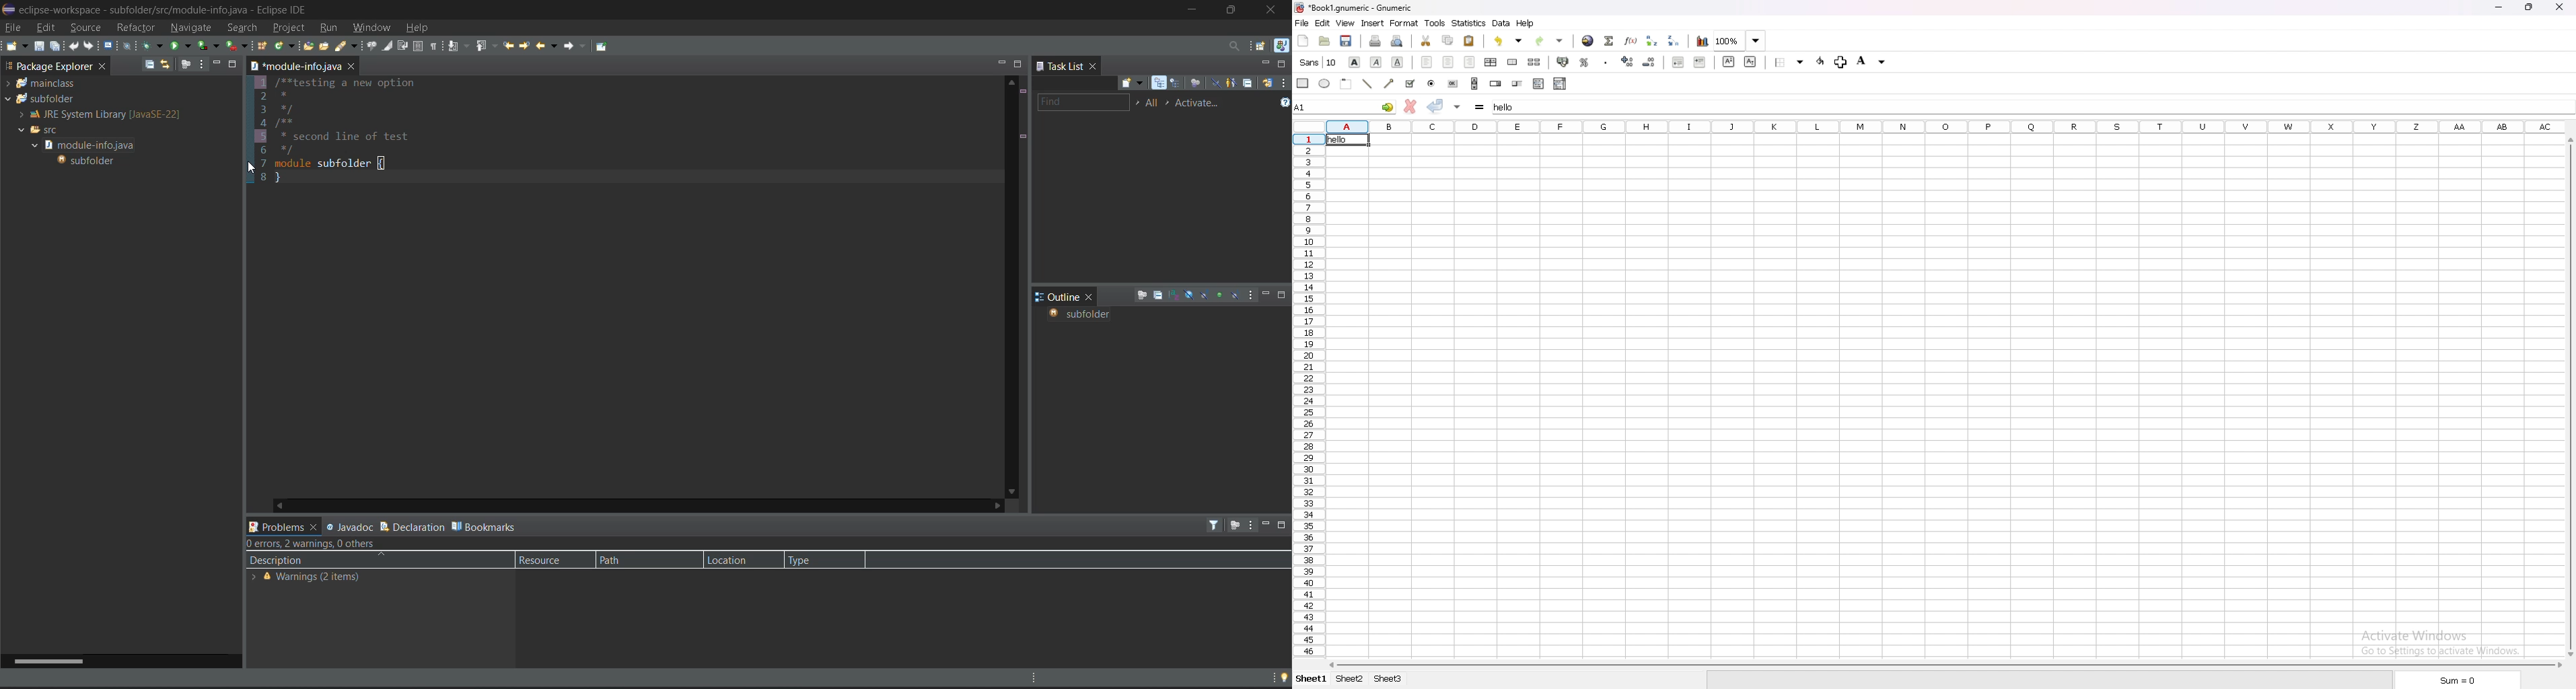 This screenshot has width=2576, height=700. Describe the element at coordinates (1397, 41) in the screenshot. I see `print preview` at that location.